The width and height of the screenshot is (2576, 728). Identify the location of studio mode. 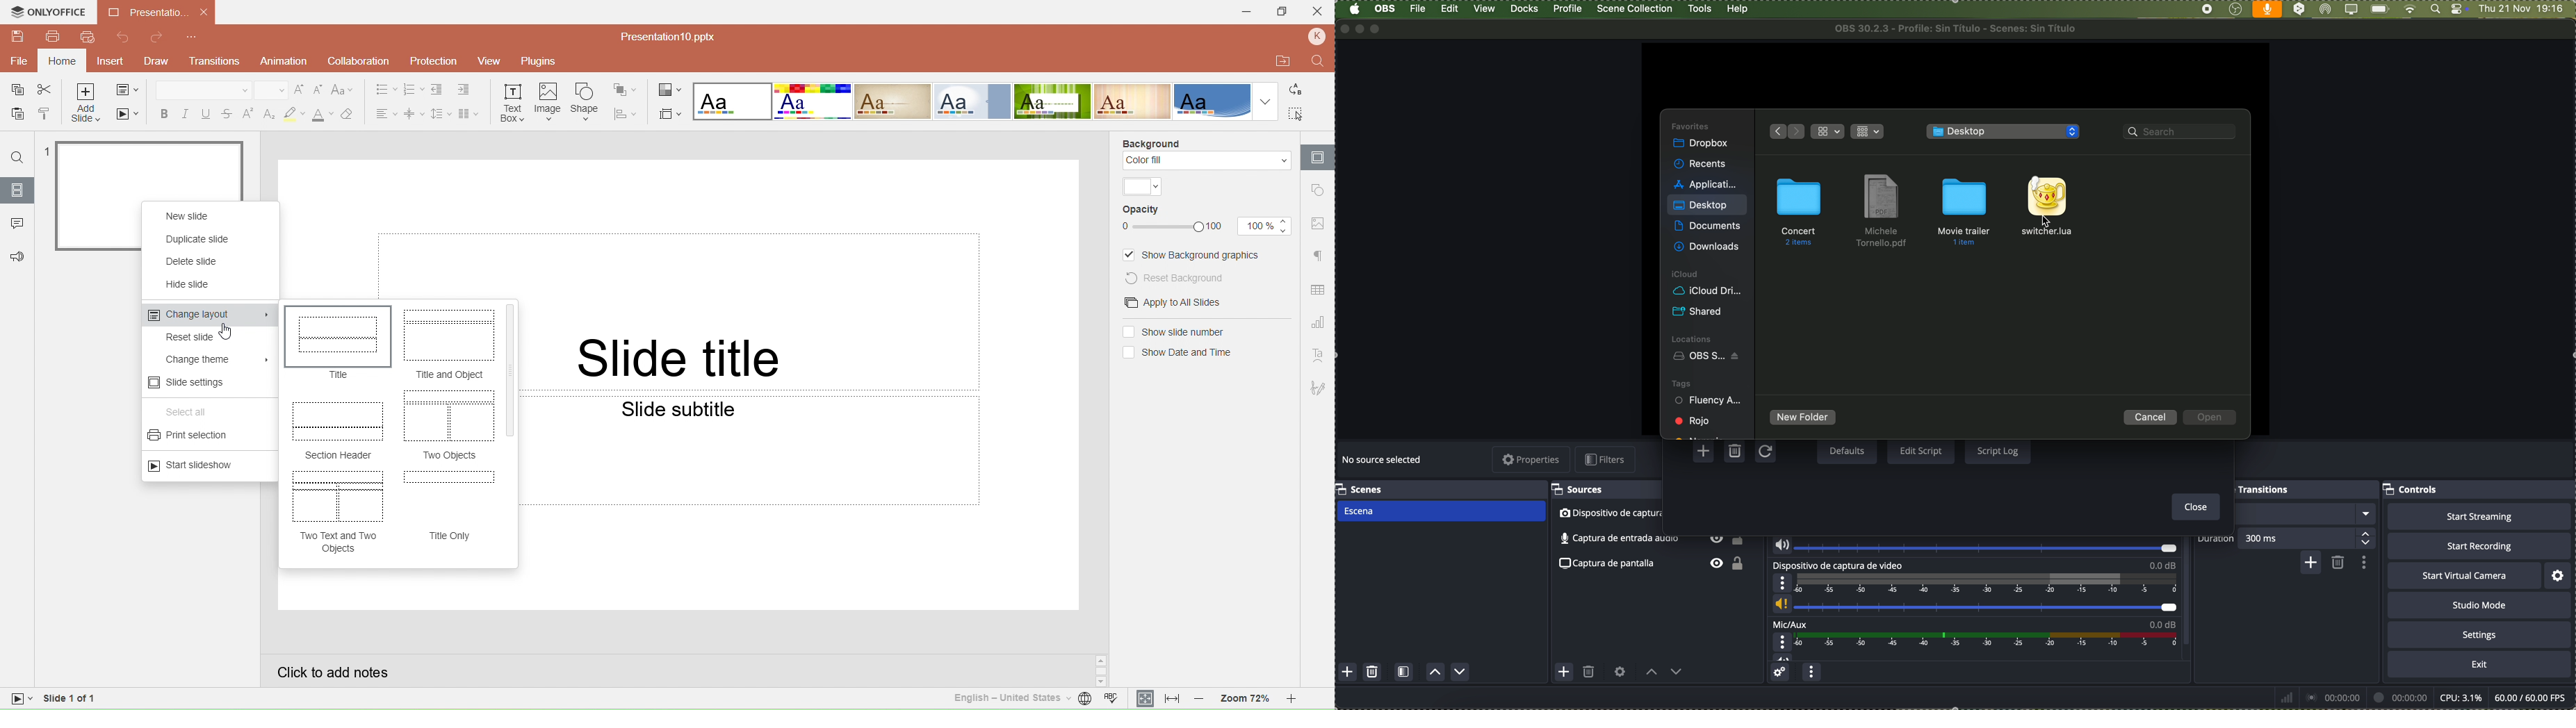
(2480, 605).